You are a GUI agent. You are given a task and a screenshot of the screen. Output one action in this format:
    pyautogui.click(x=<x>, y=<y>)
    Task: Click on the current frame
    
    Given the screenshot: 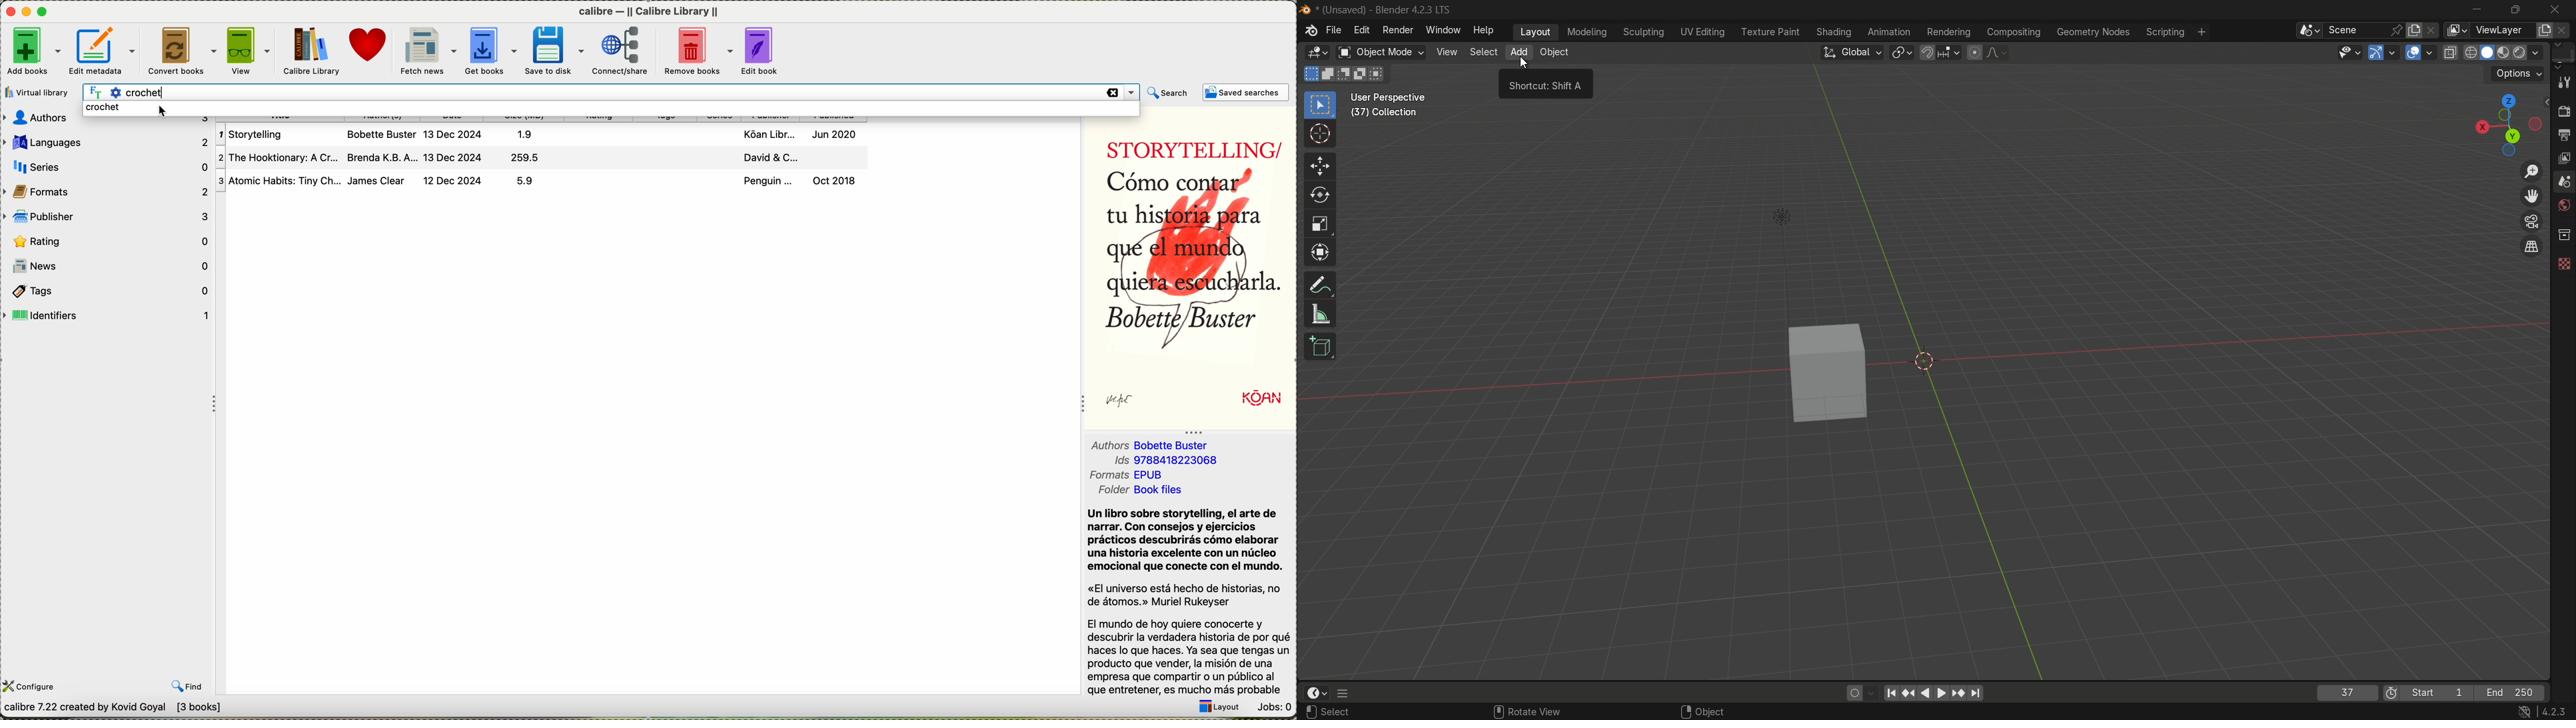 What is the action you would take?
    pyautogui.click(x=2347, y=693)
    